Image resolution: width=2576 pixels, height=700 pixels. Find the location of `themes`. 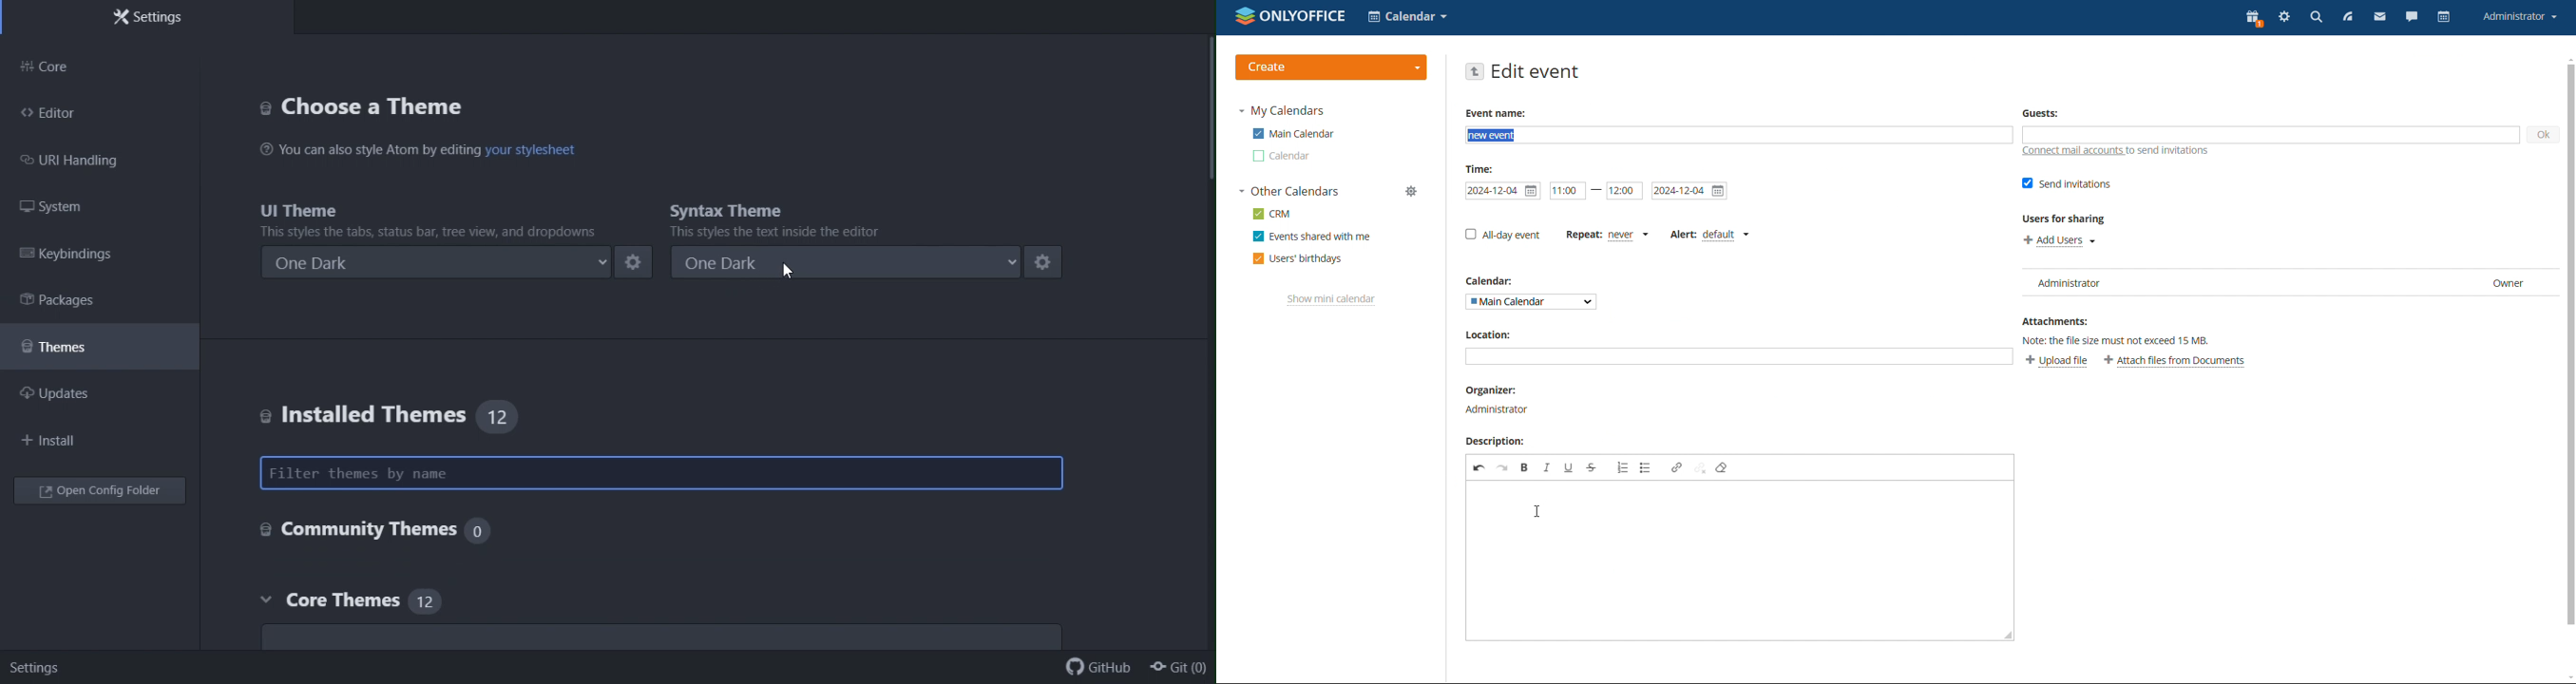

themes is located at coordinates (71, 344).